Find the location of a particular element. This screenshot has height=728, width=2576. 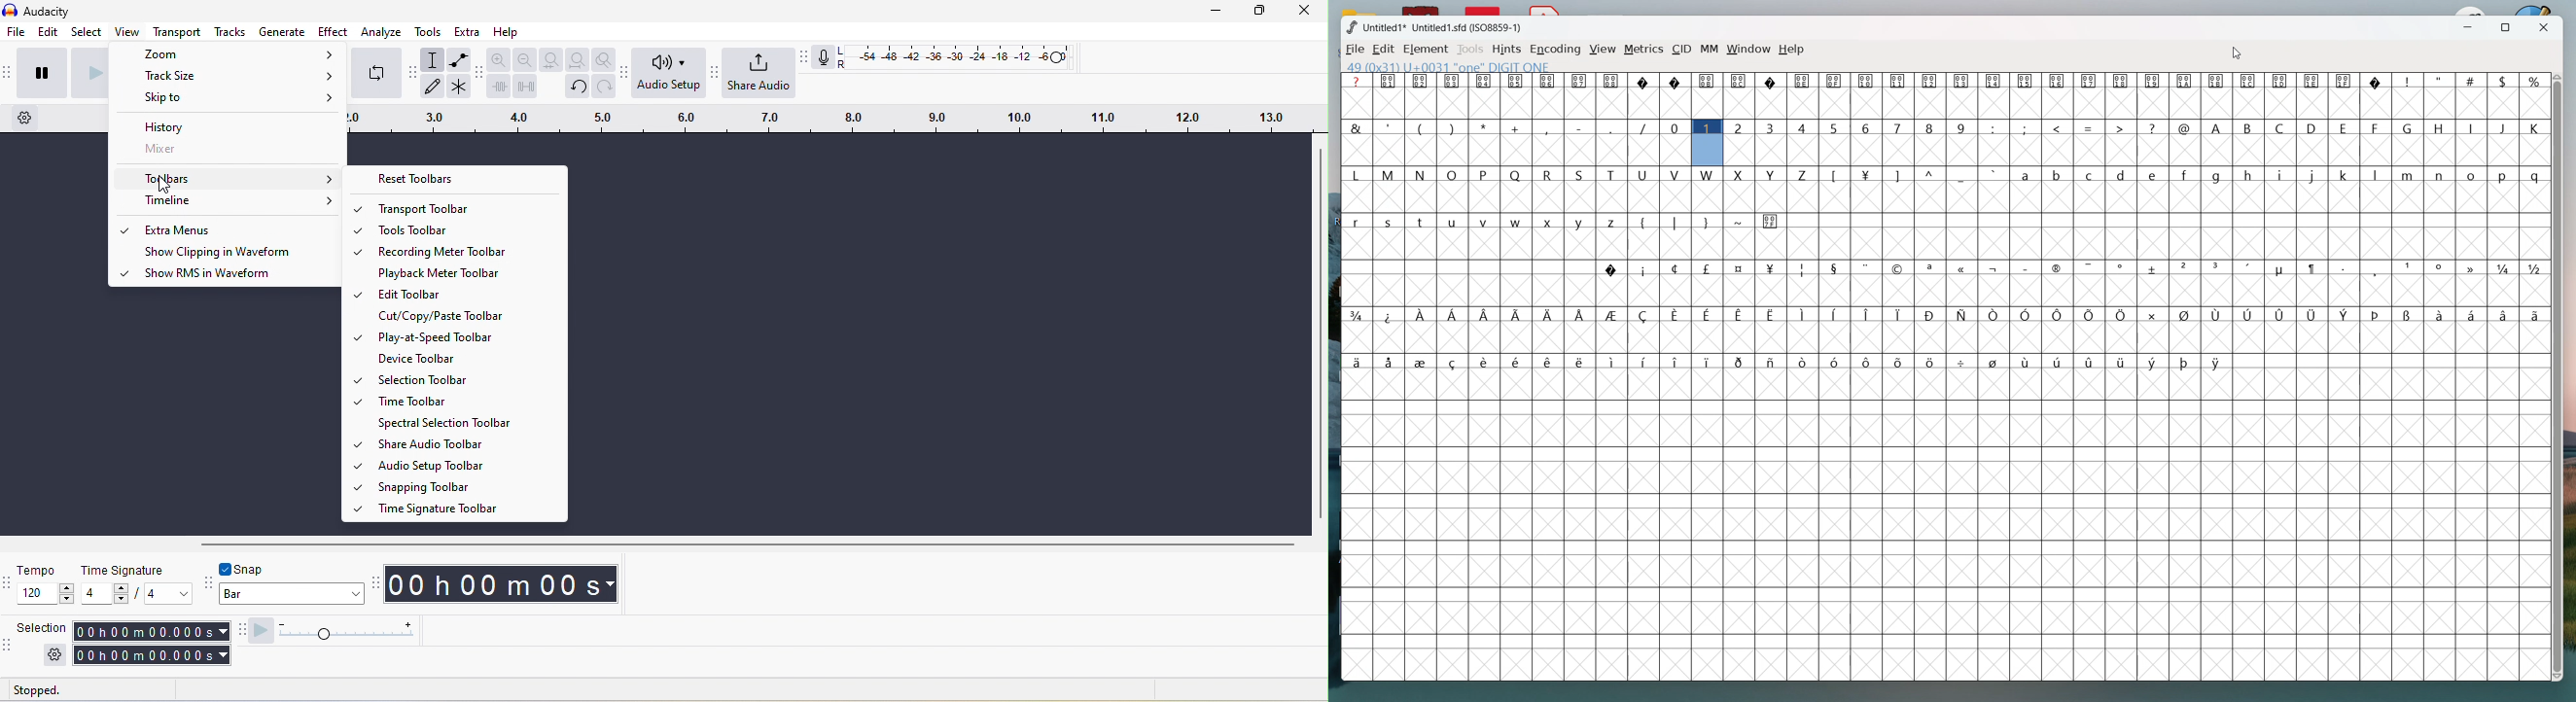

Skip to is located at coordinates (227, 98).